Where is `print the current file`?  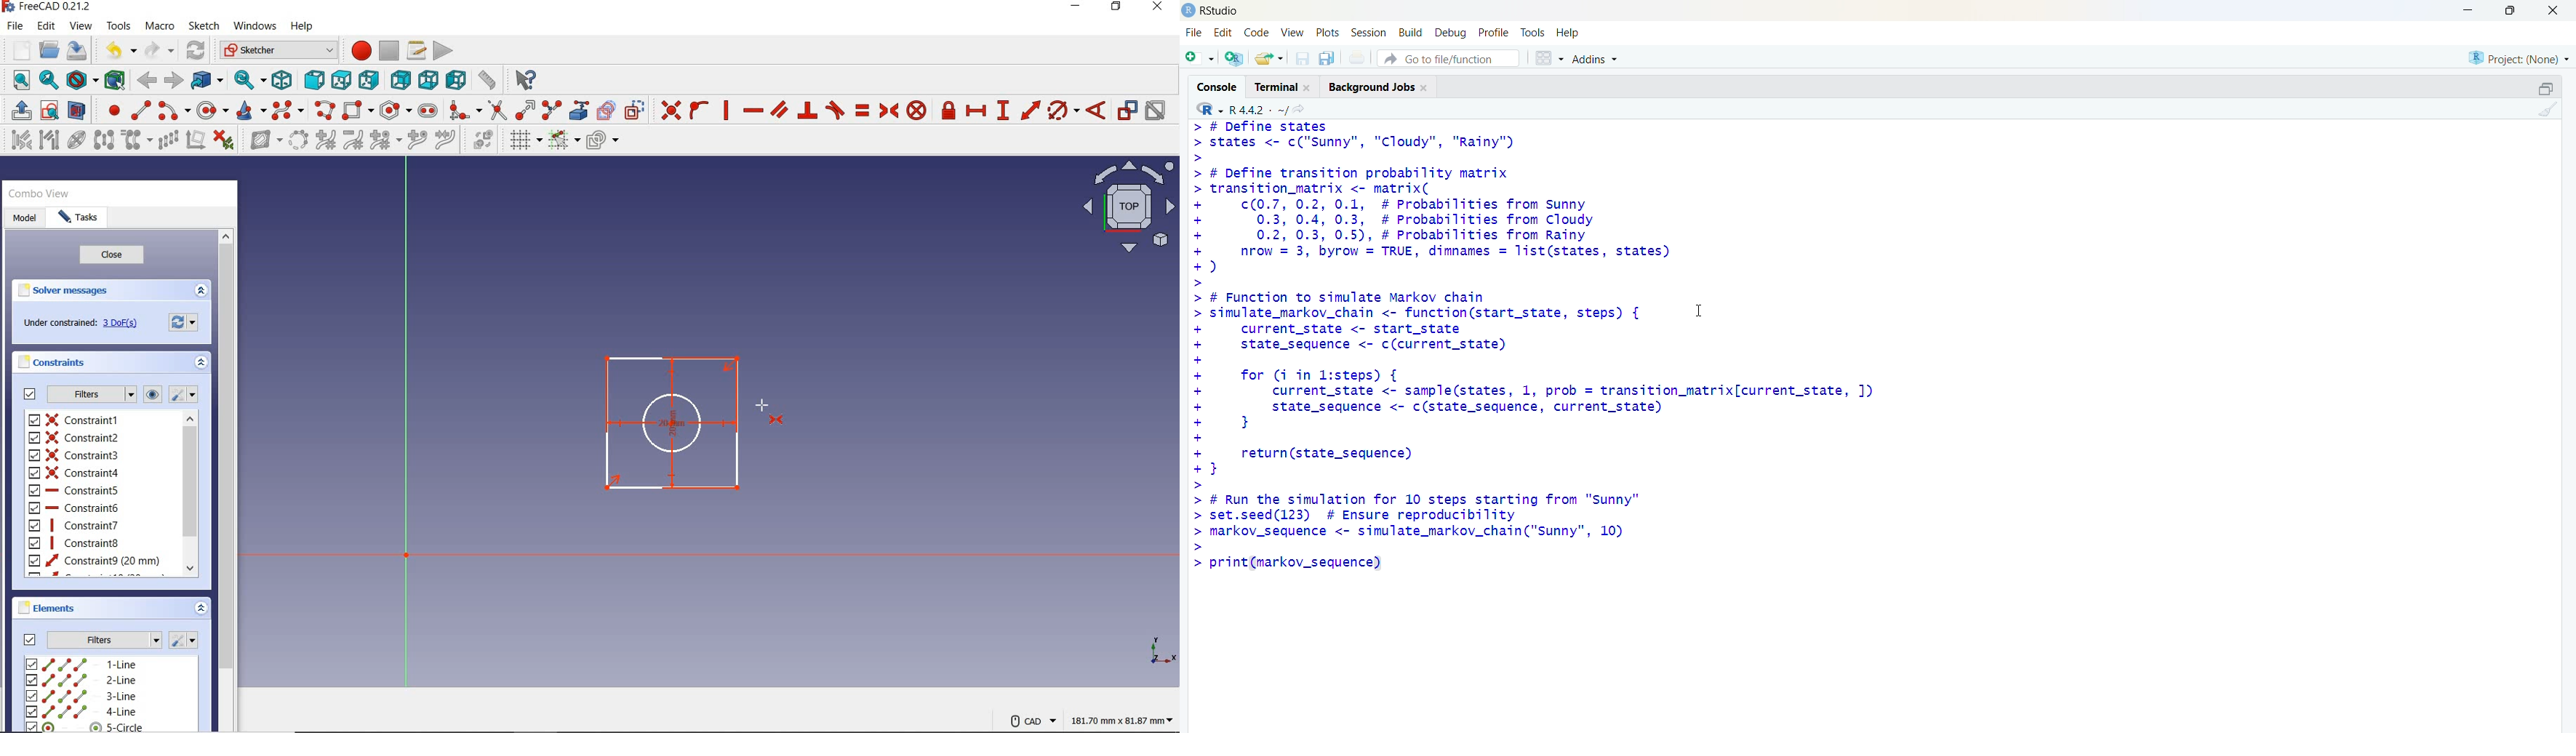
print the current file is located at coordinates (1360, 57).